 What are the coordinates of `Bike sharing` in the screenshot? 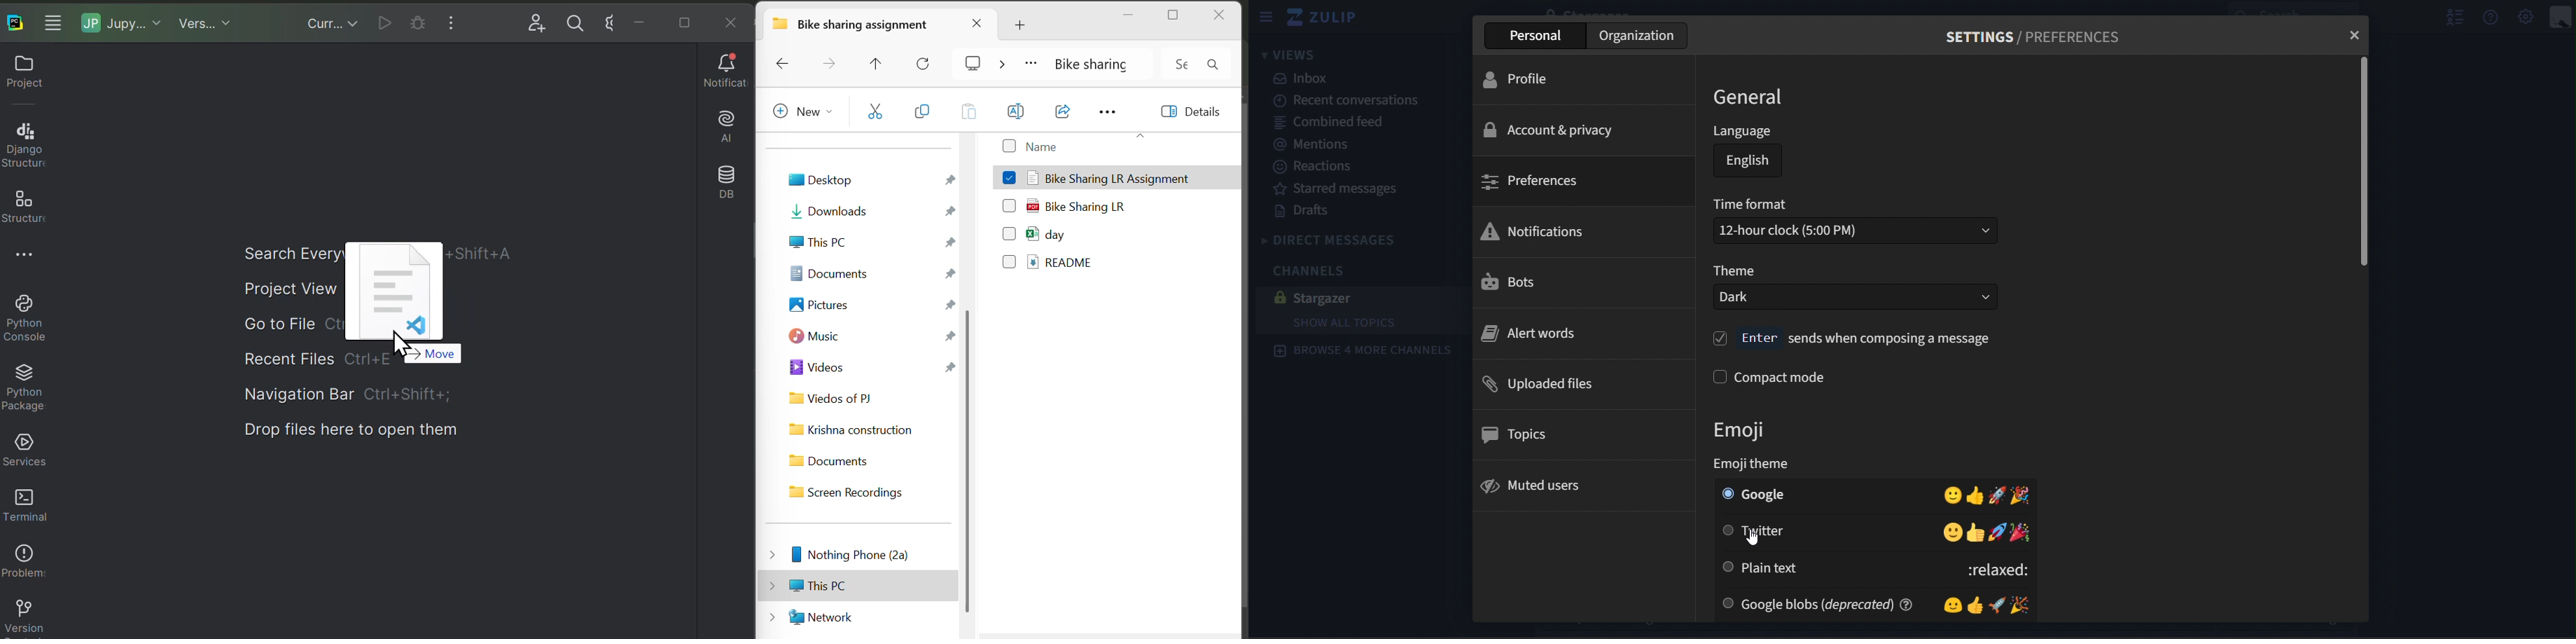 It's located at (1090, 63).